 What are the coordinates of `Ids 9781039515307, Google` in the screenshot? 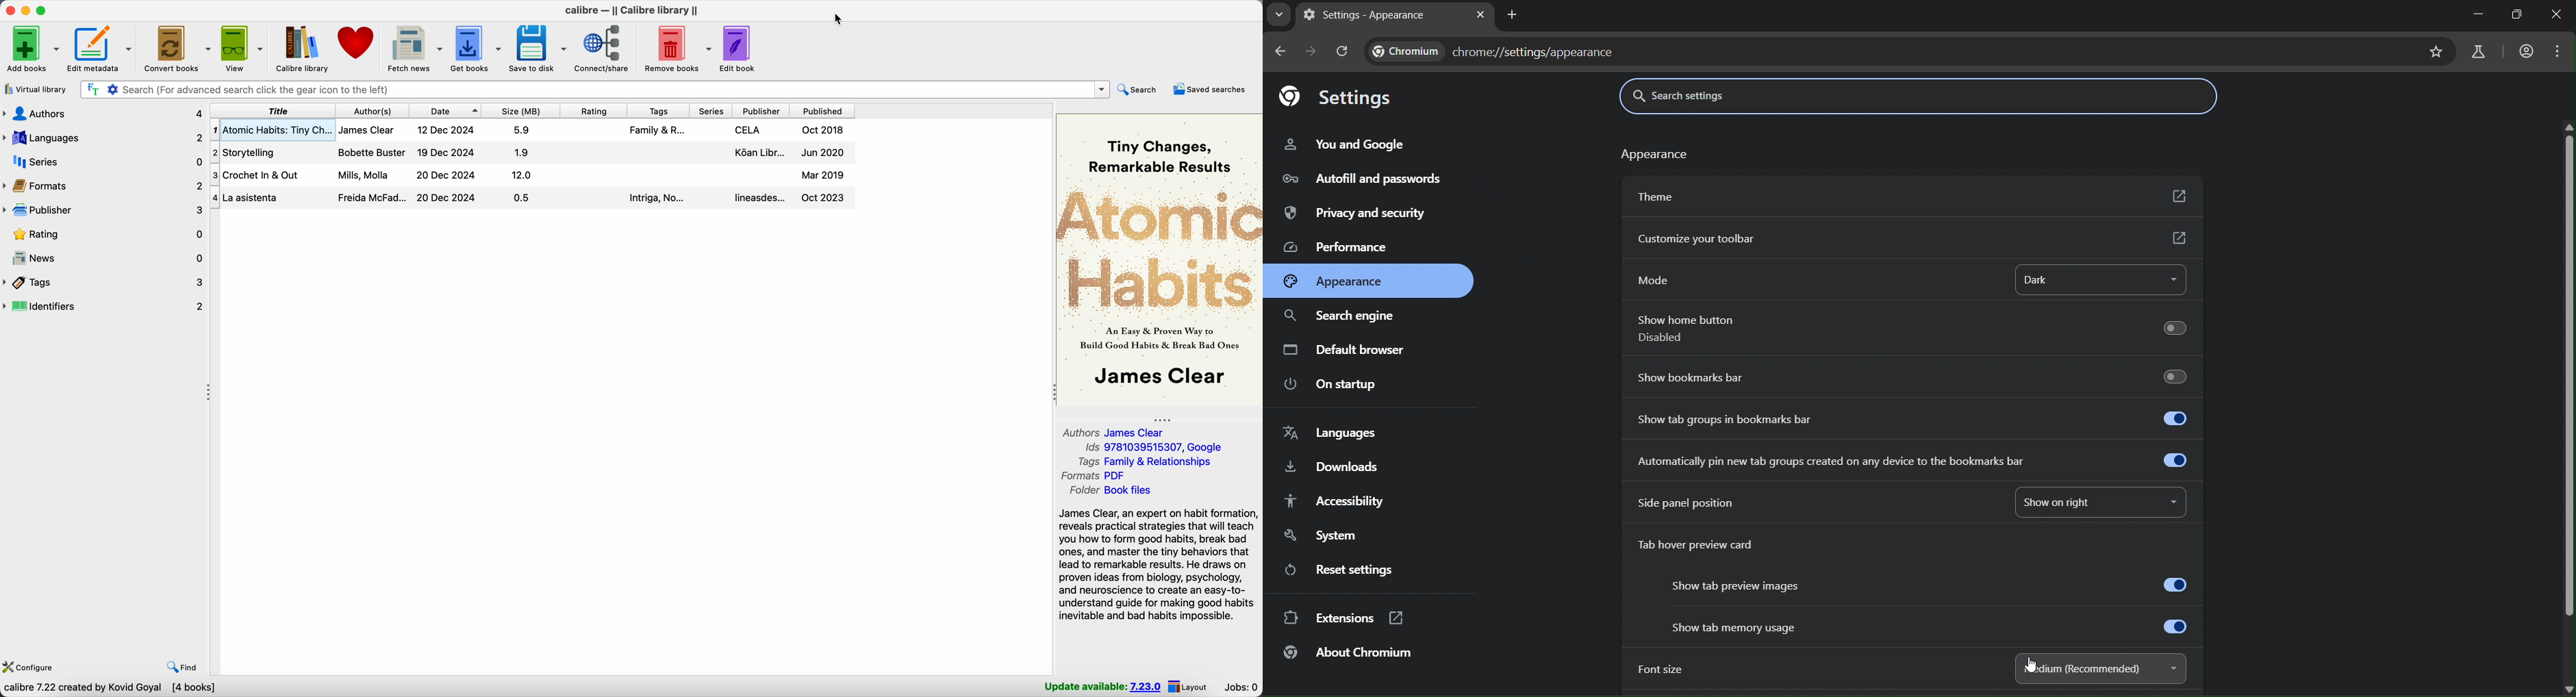 It's located at (1155, 445).